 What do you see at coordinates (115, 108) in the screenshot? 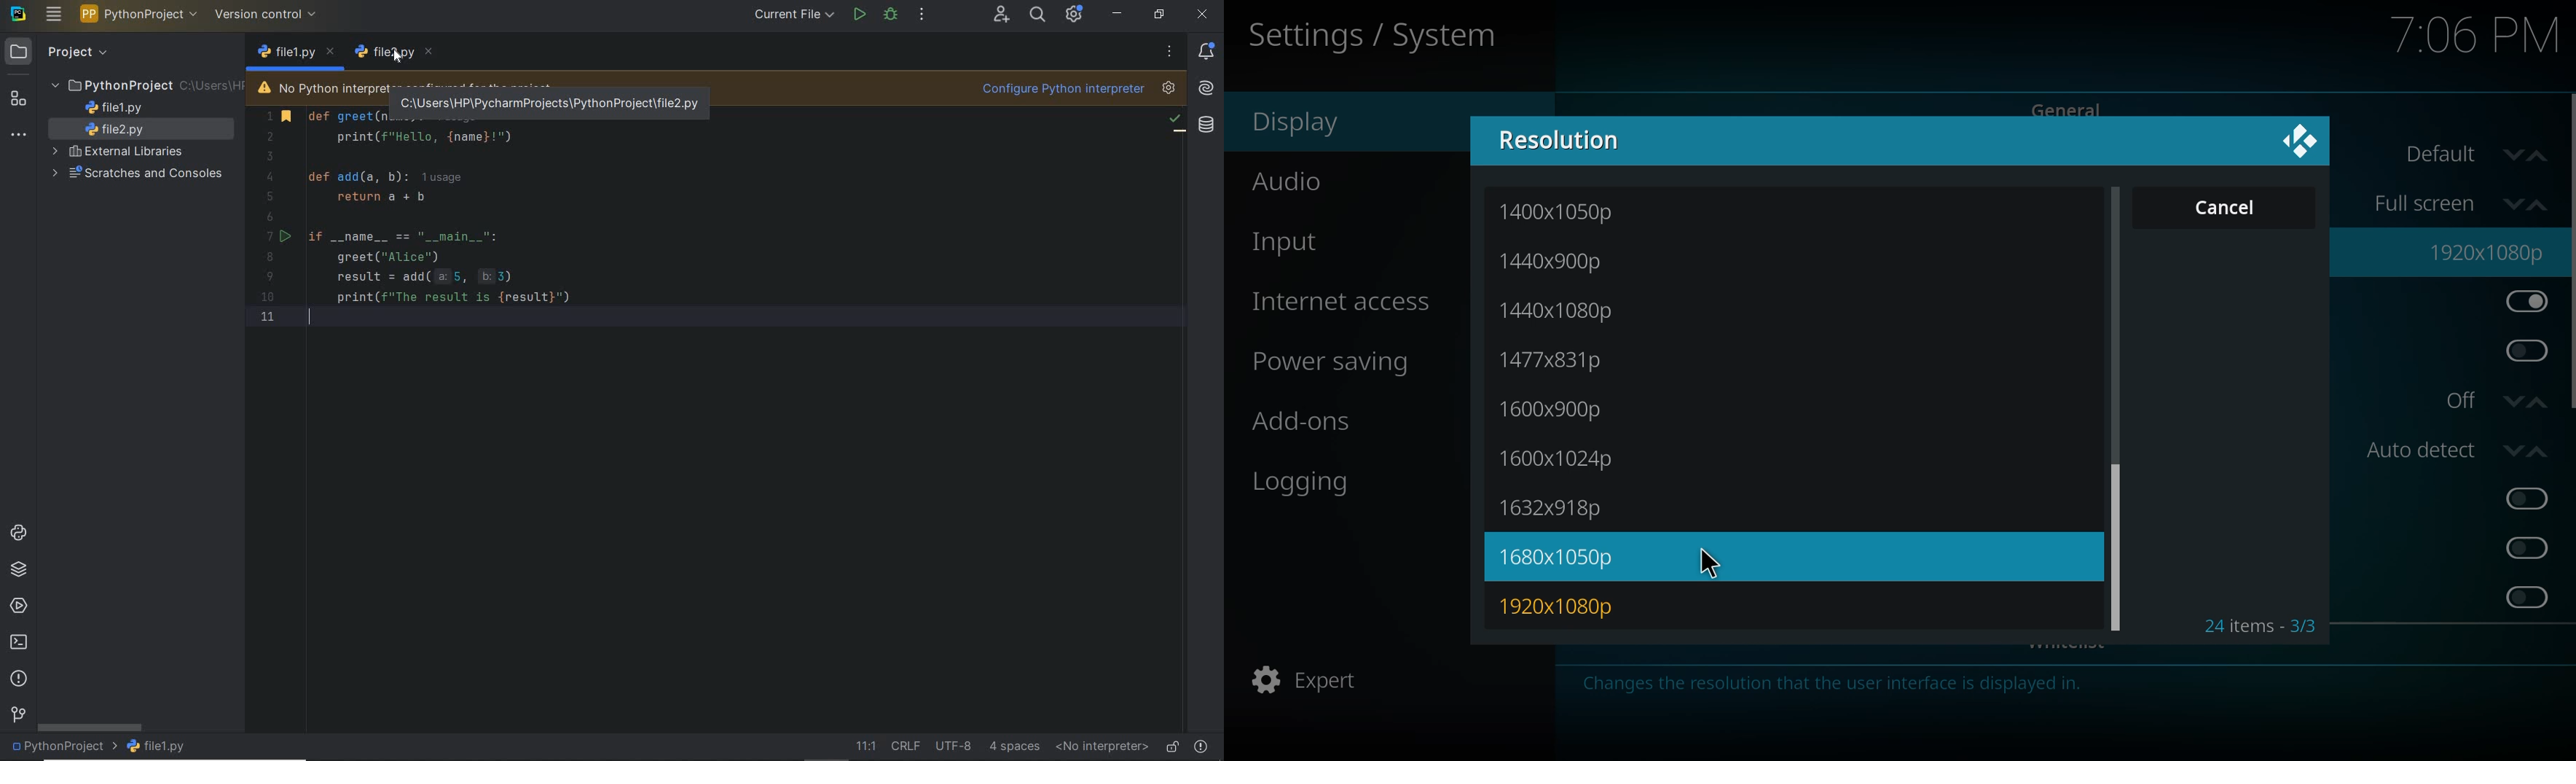
I see `file name 1` at bounding box center [115, 108].